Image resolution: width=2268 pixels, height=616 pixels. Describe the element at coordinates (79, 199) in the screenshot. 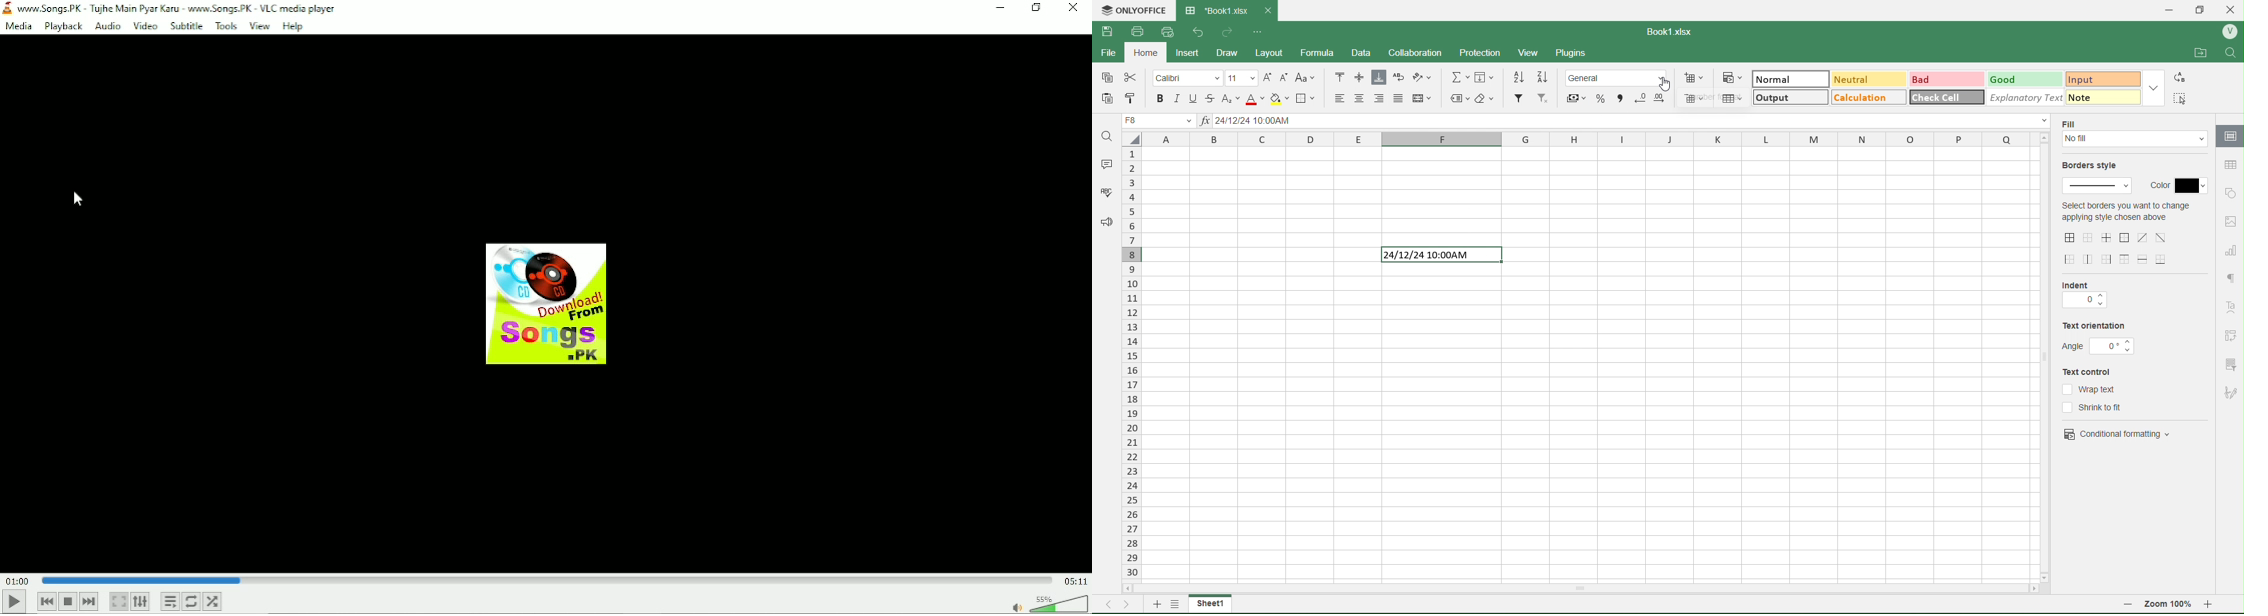

I see `Cursor` at that location.